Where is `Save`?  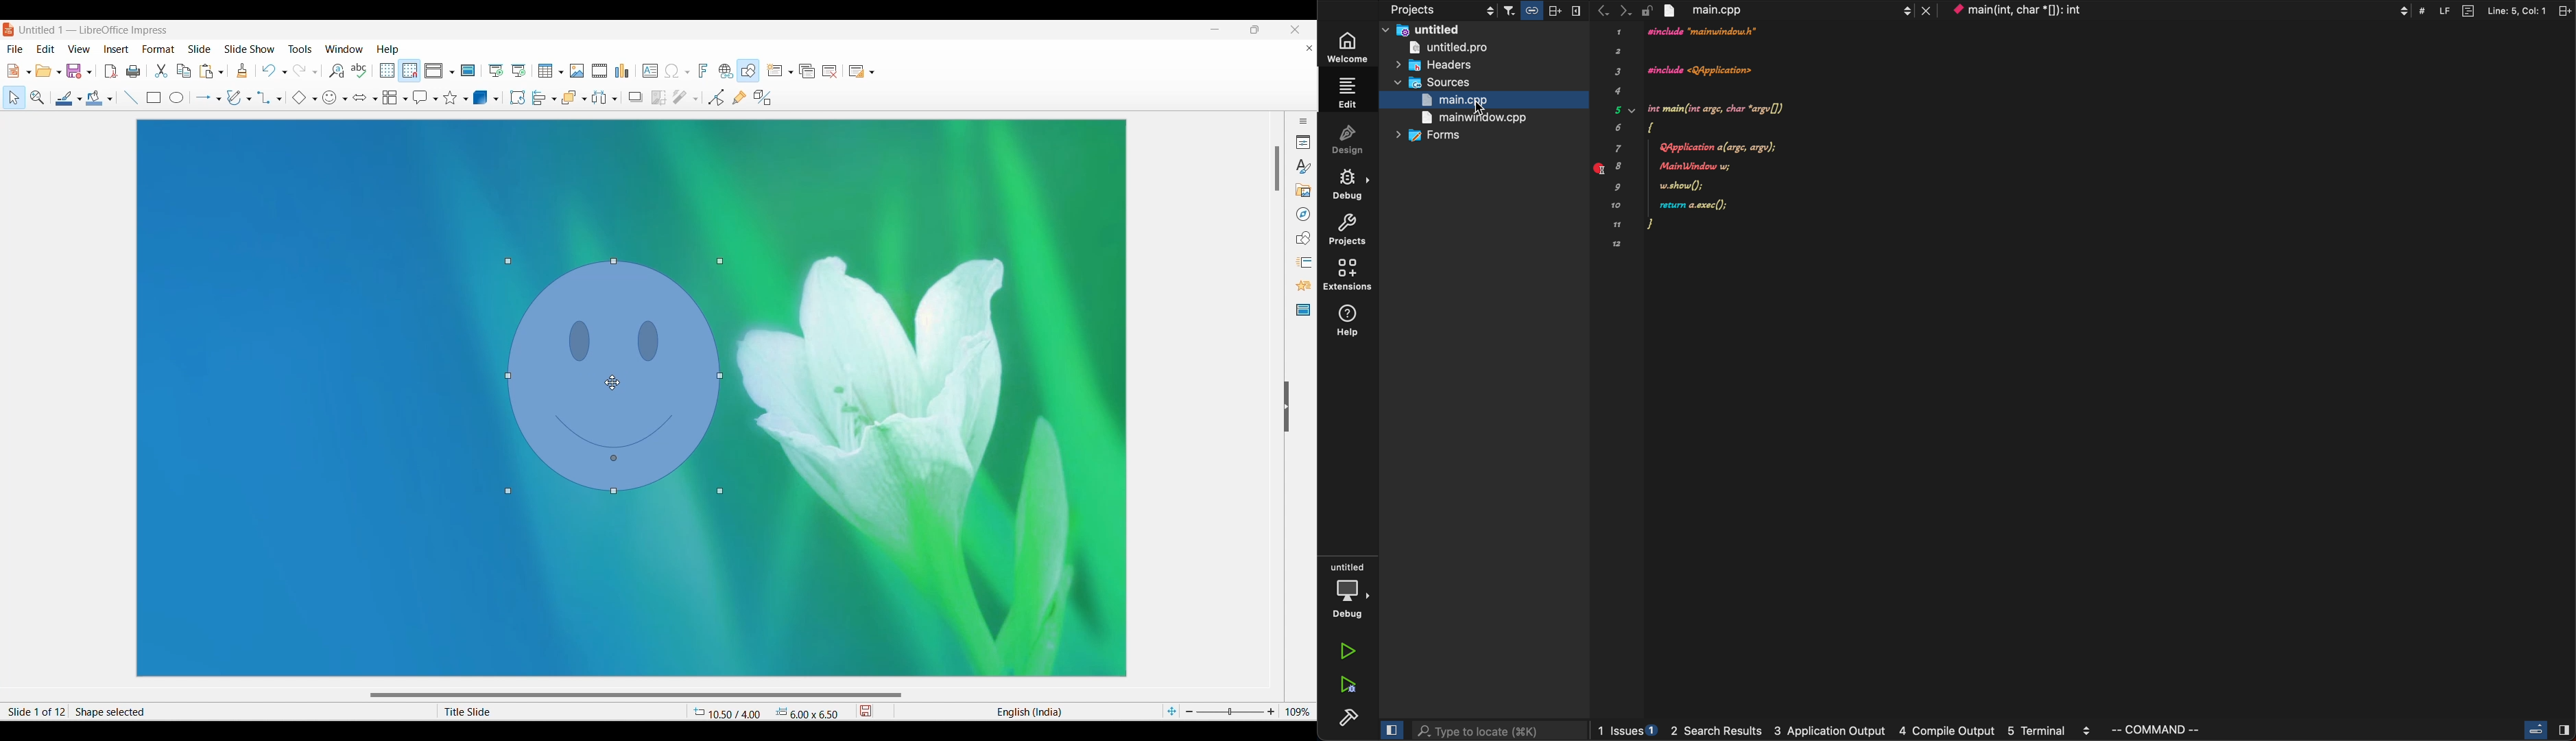
Save is located at coordinates (75, 71).